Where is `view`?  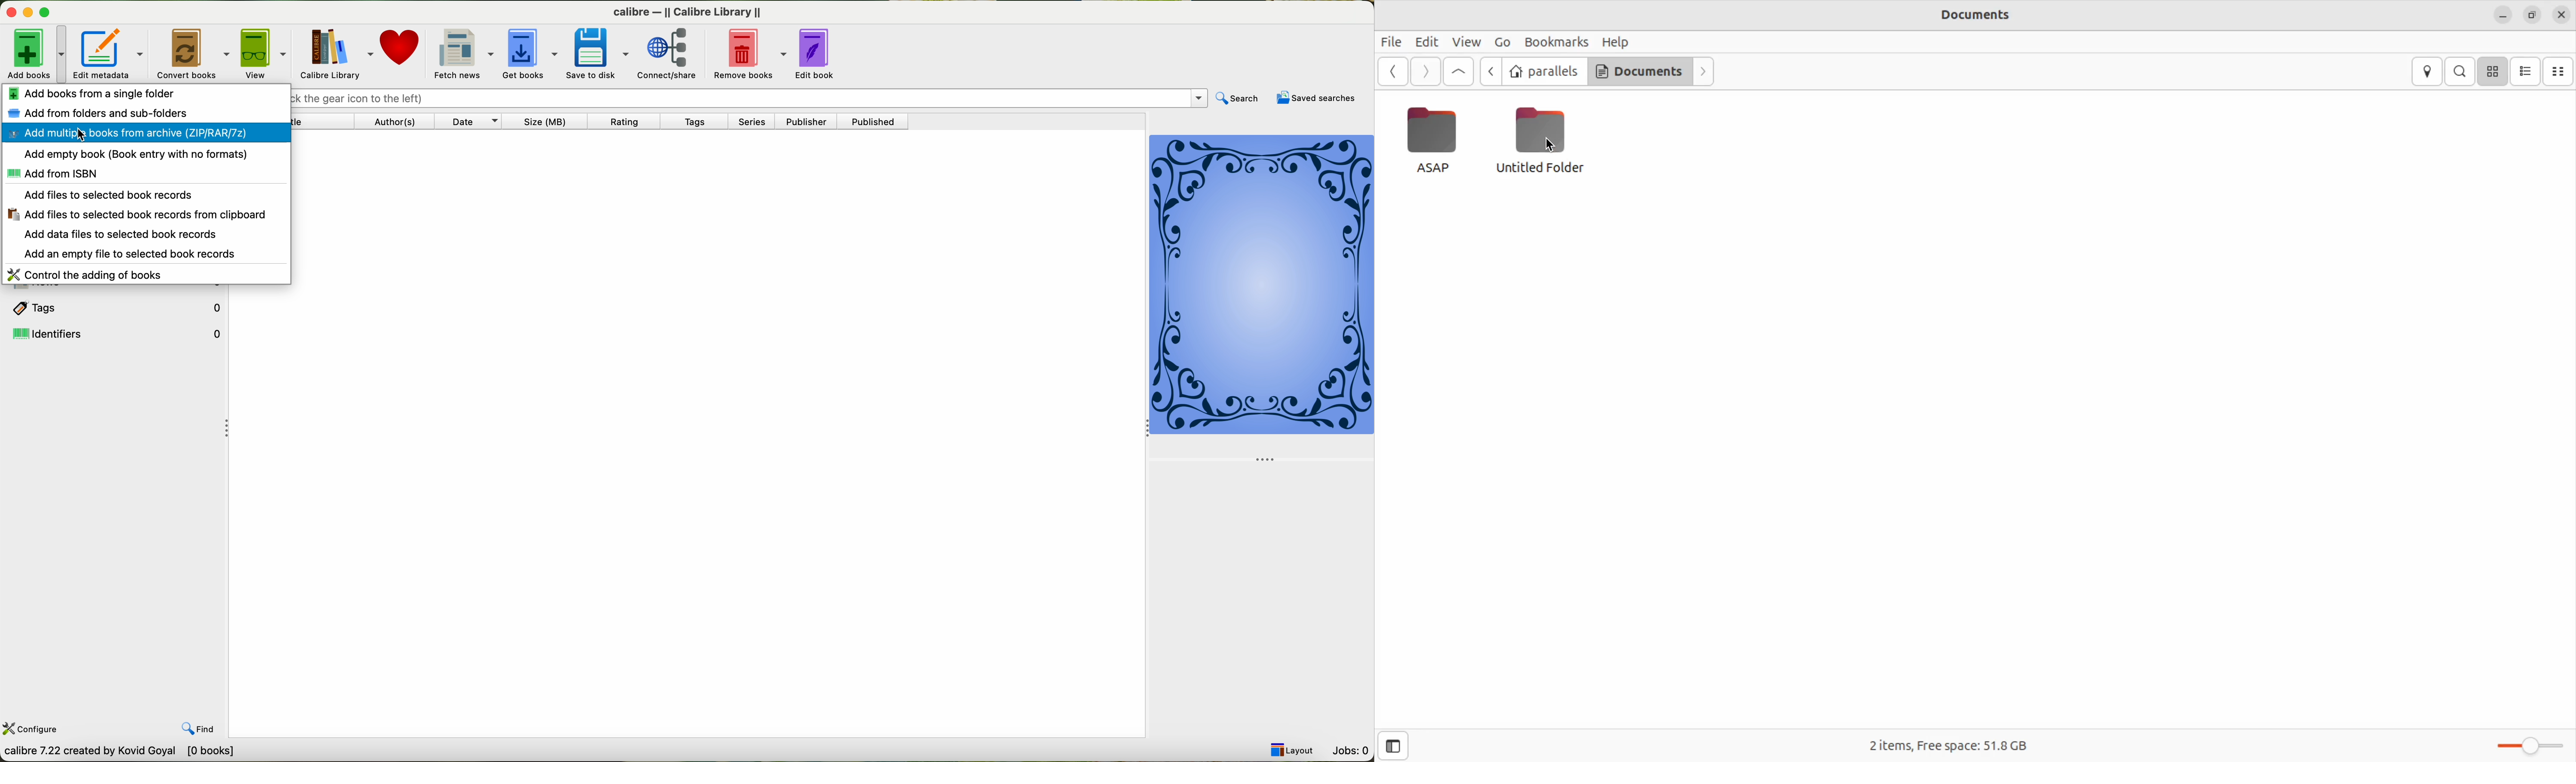 view is located at coordinates (263, 54).